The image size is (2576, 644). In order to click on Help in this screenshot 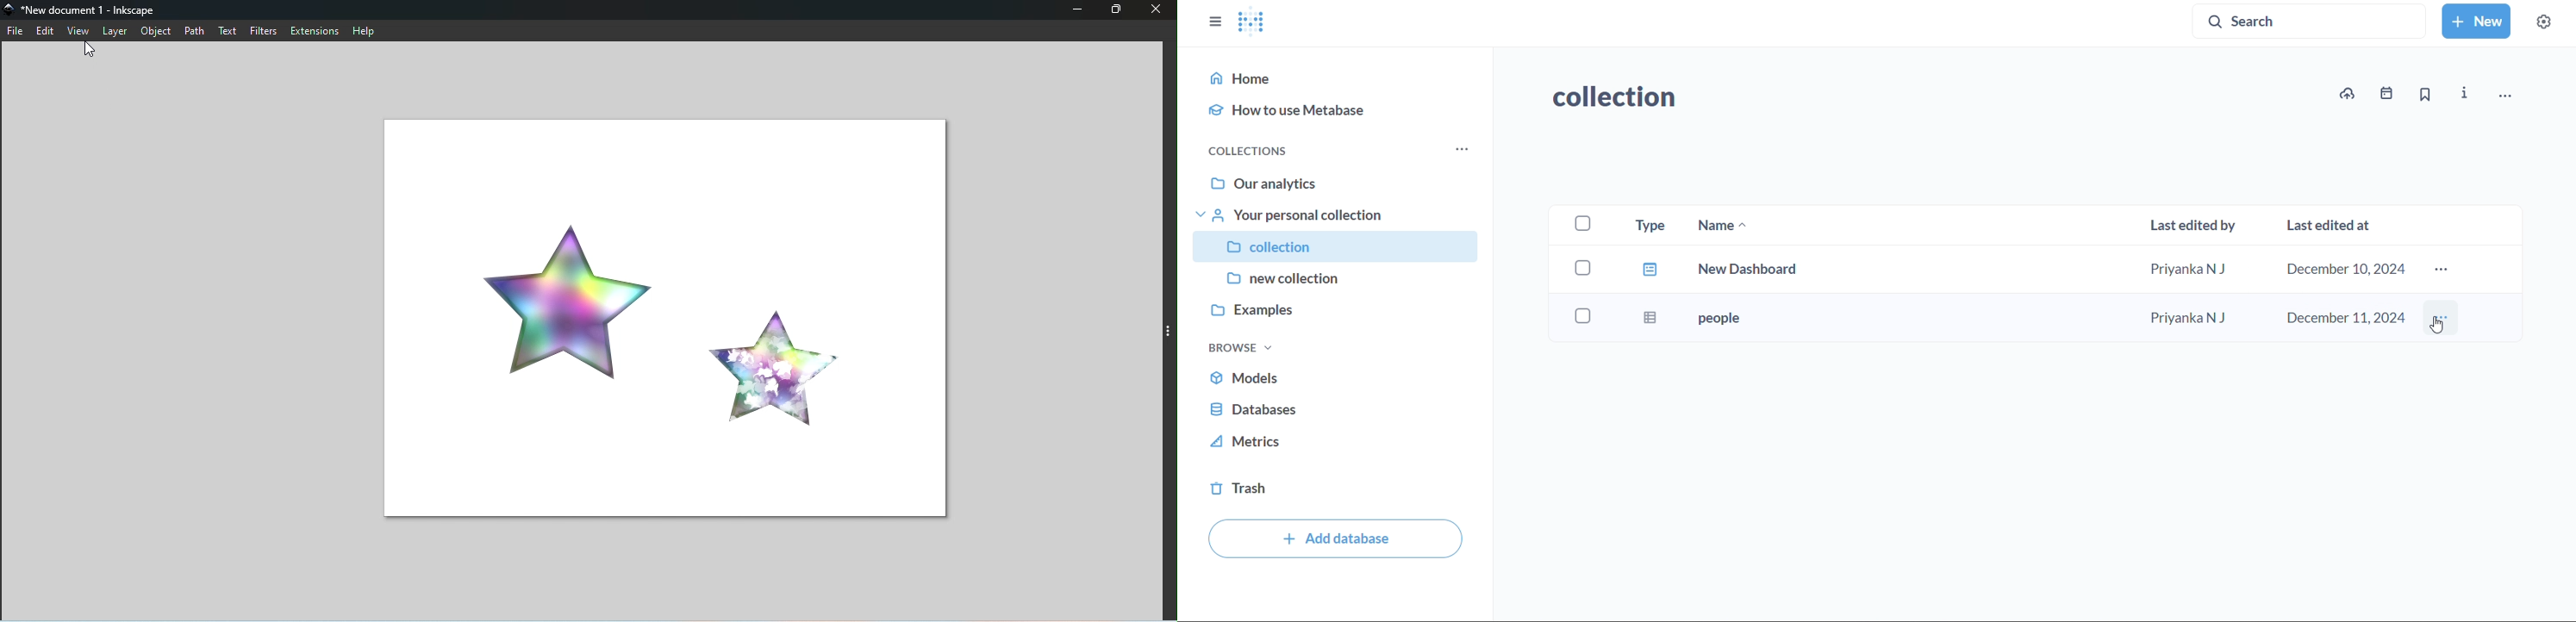, I will do `click(367, 30)`.